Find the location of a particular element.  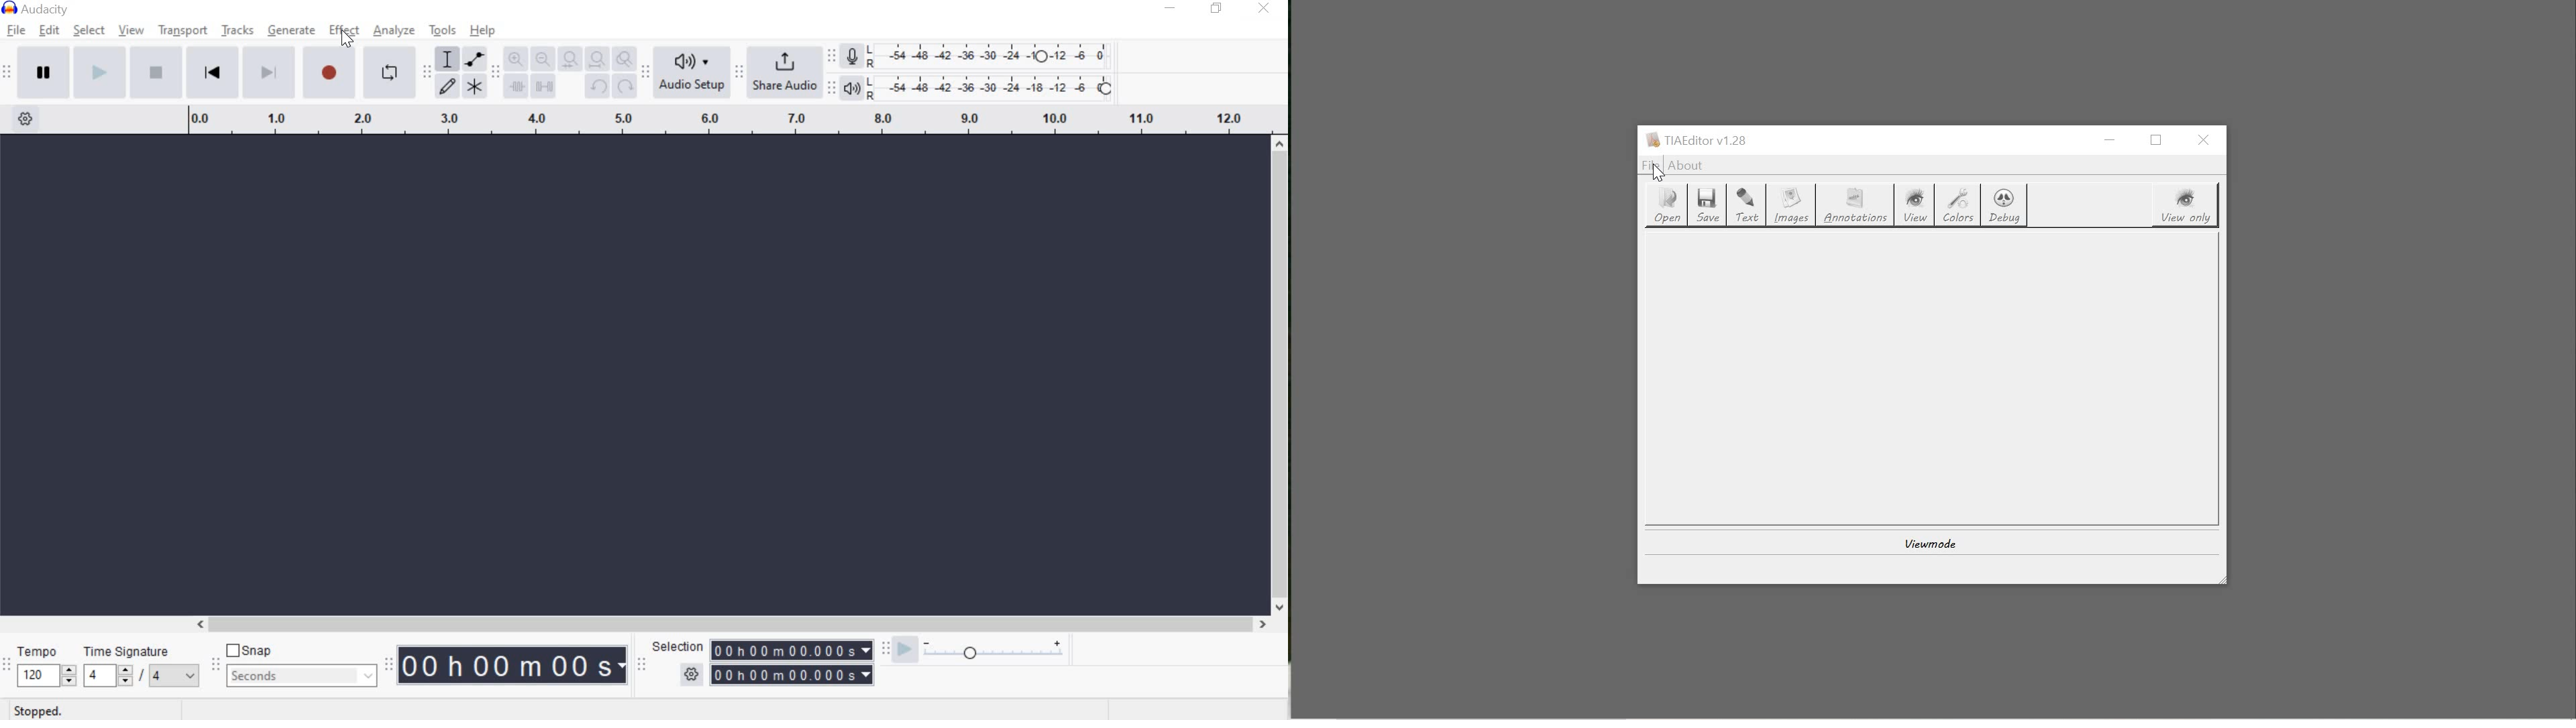

Enable Looping is located at coordinates (386, 74).